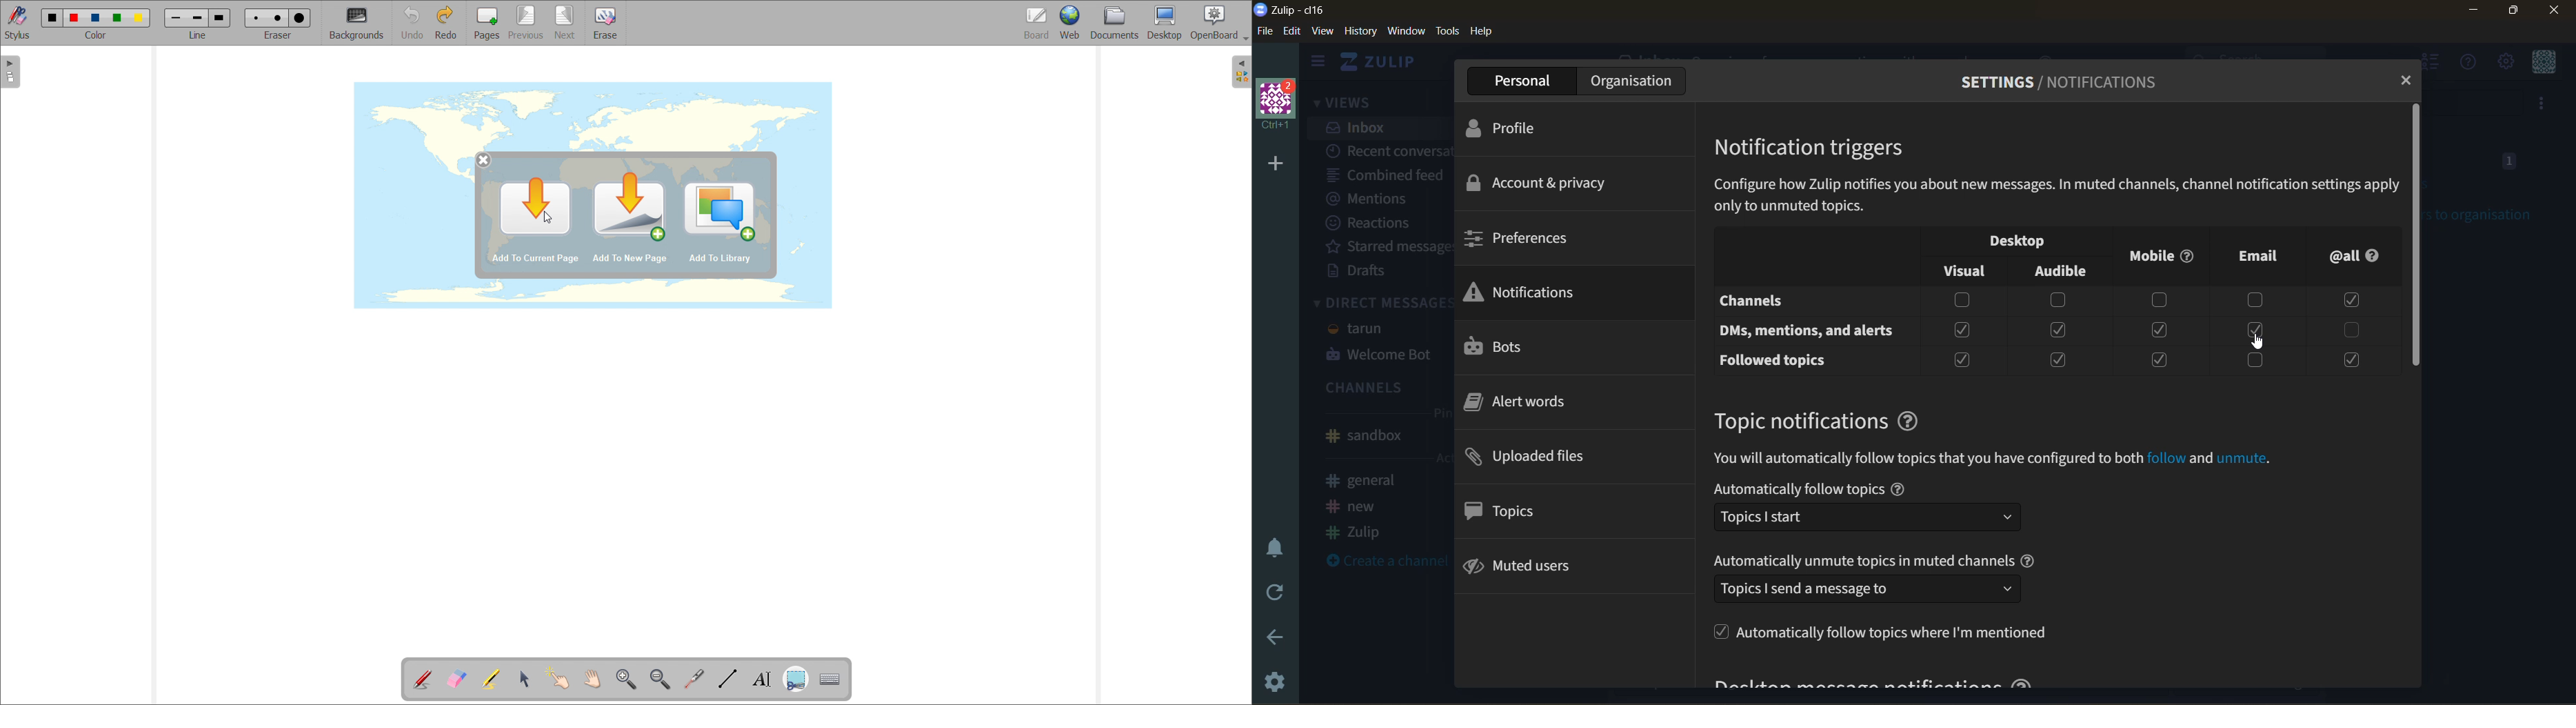 The image size is (2576, 728). What do you see at coordinates (1318, 63) in the screenshot?
I see `hide side bar` at bounding box center [1318, 63].